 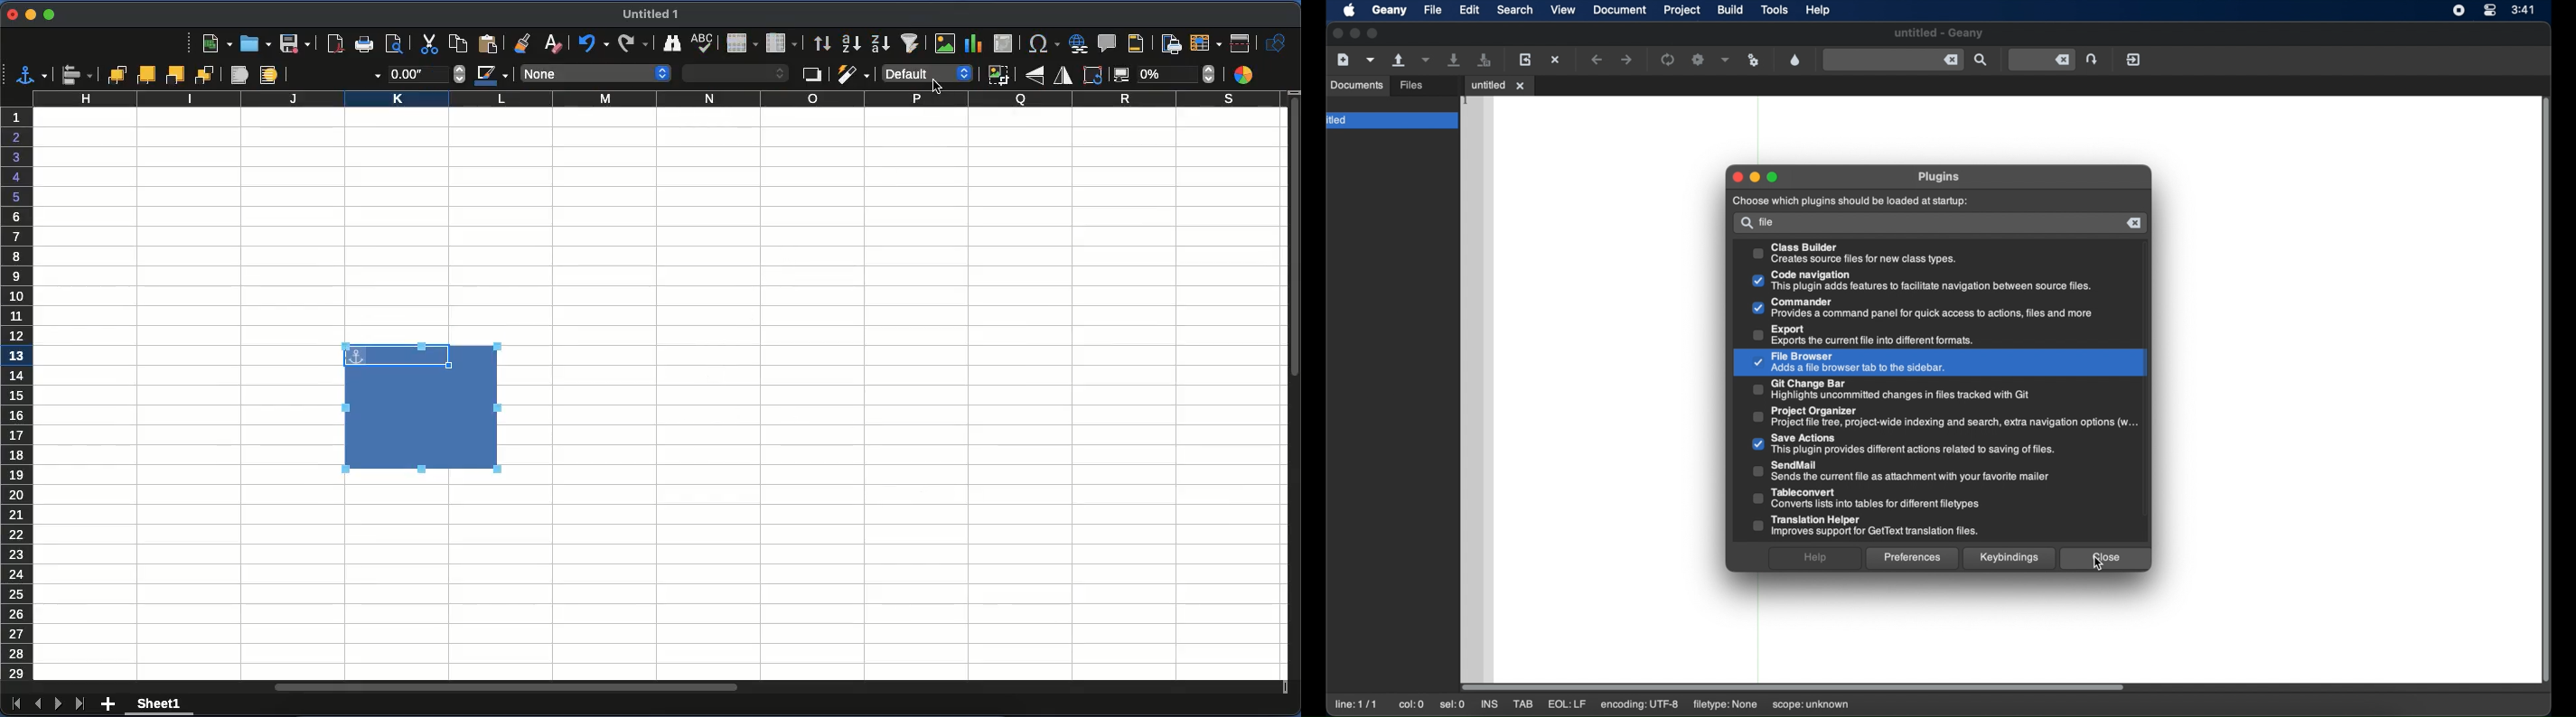 What do you see at coordinates (114, 75) in the screenshot?
I see `bring to front` at bounding box center [114, 75].